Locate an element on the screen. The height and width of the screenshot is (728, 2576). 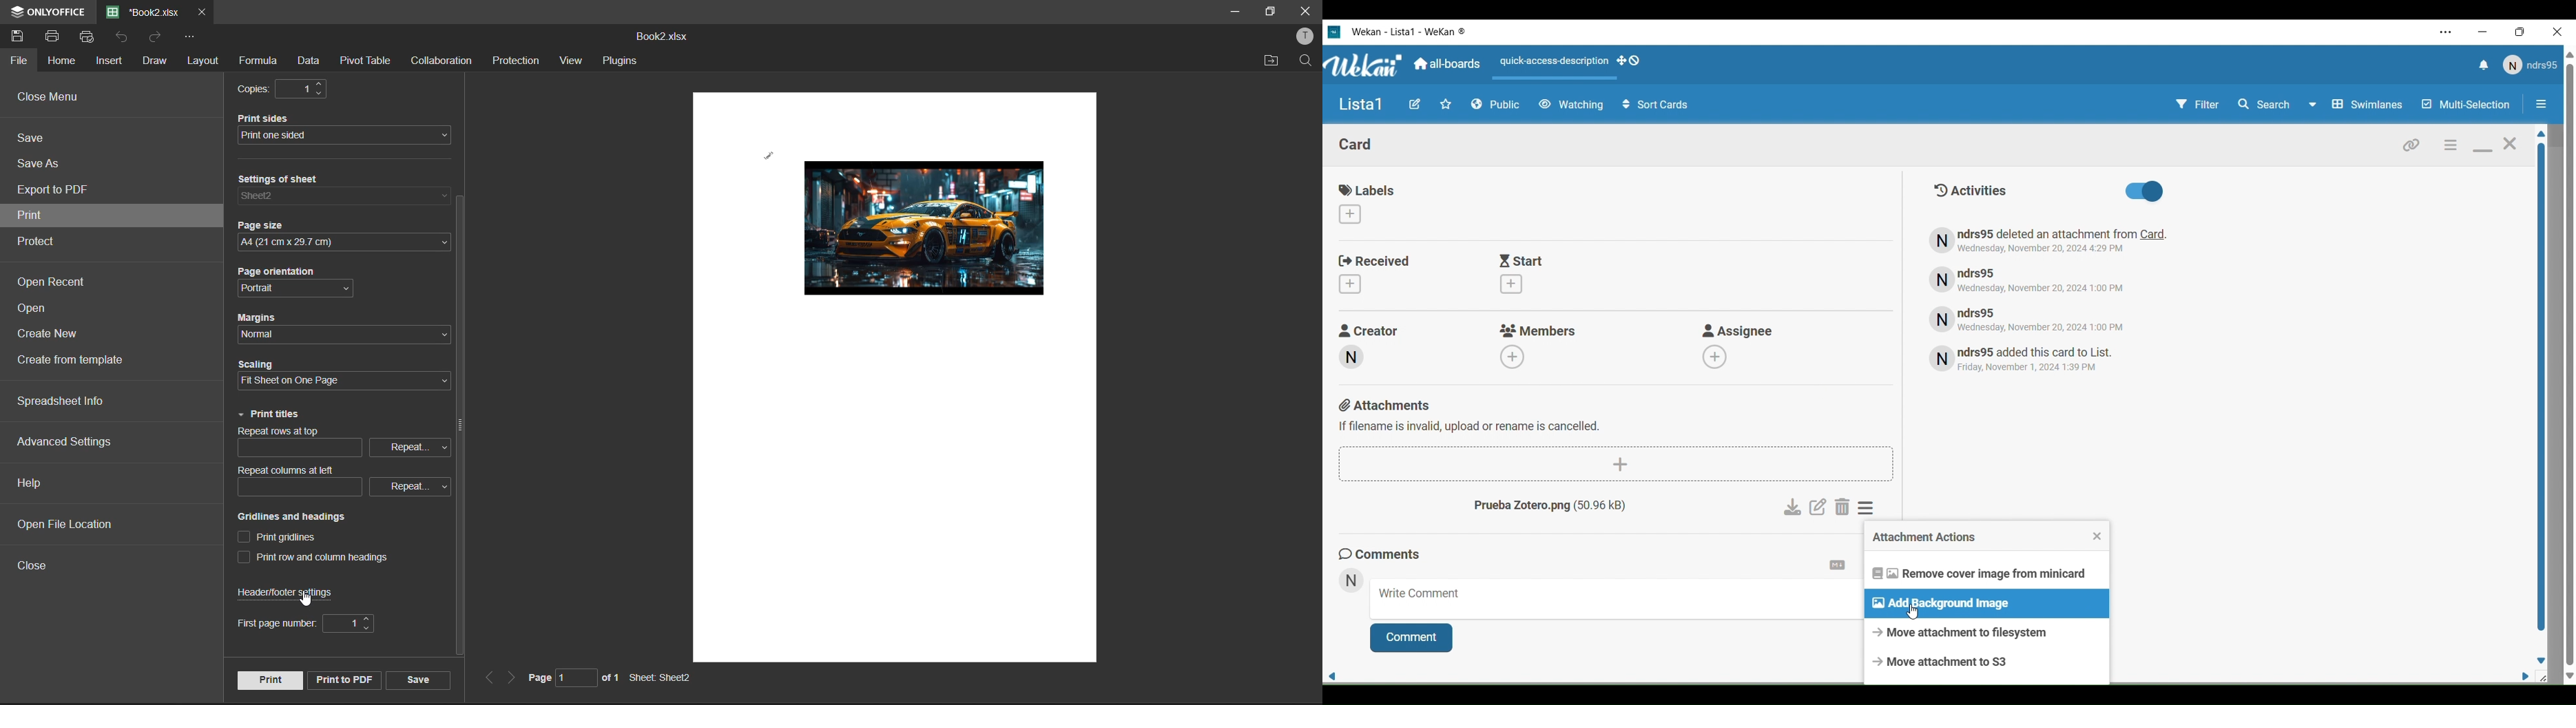
Asignee is located at coordinates (1742, 330).